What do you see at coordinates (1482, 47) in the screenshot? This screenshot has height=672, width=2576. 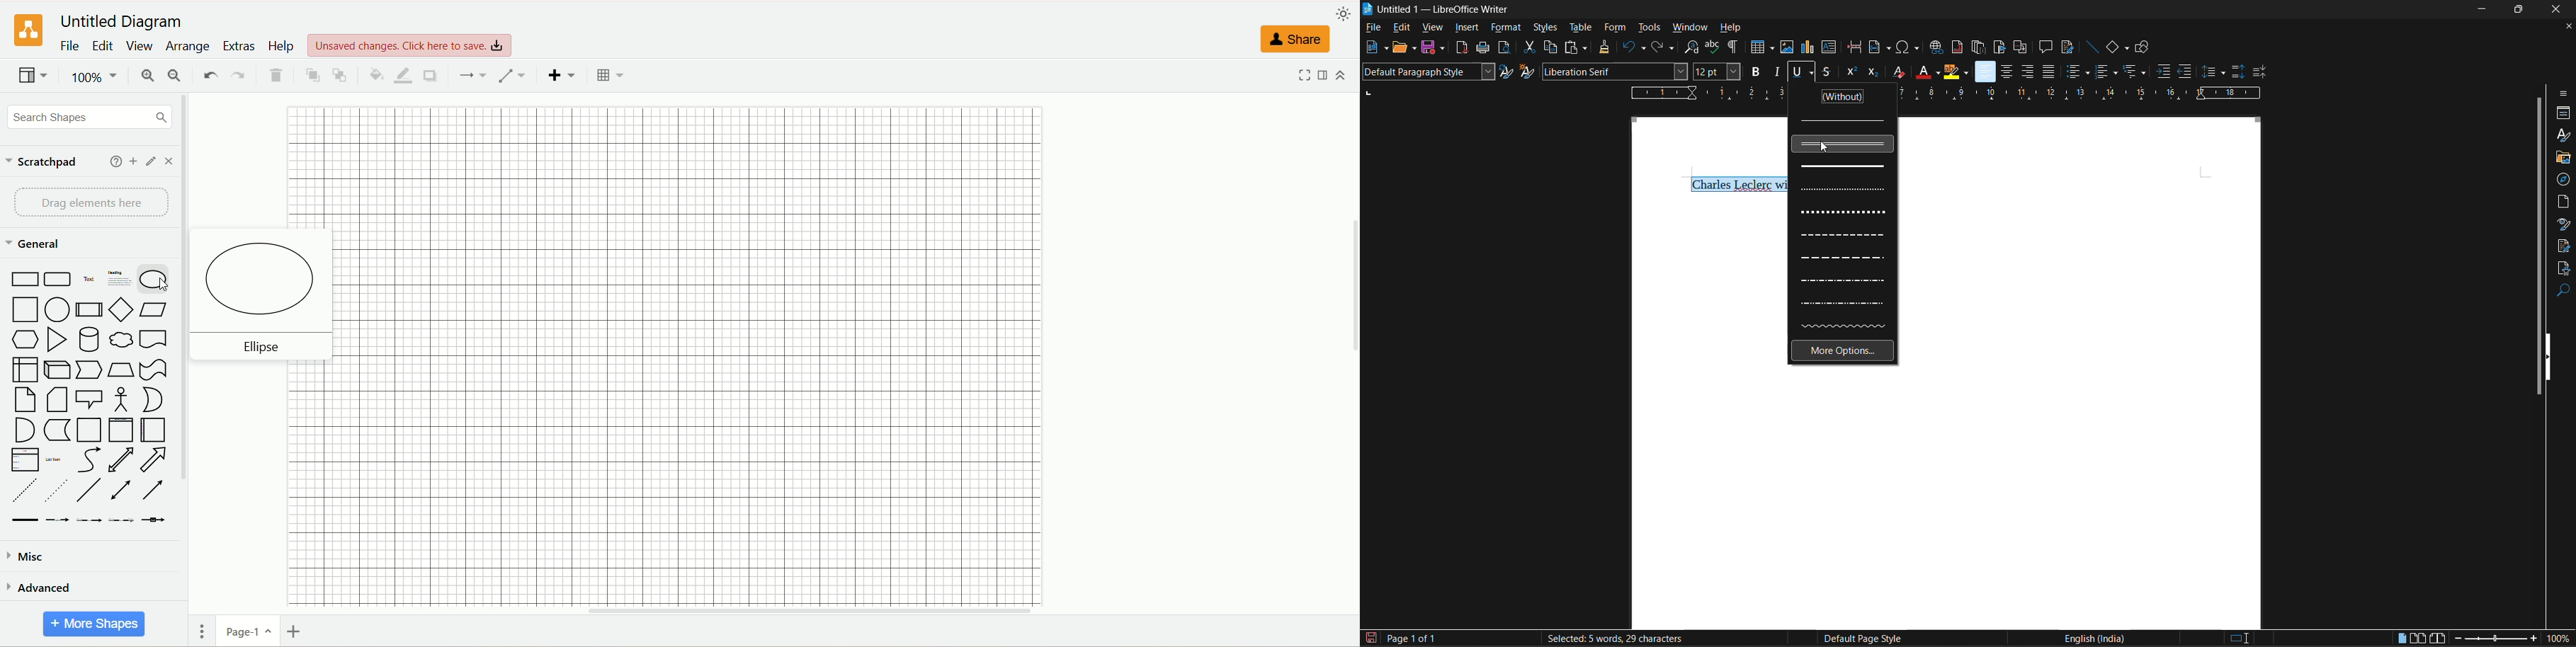 I see `print` at bounding box center [1482, 47].